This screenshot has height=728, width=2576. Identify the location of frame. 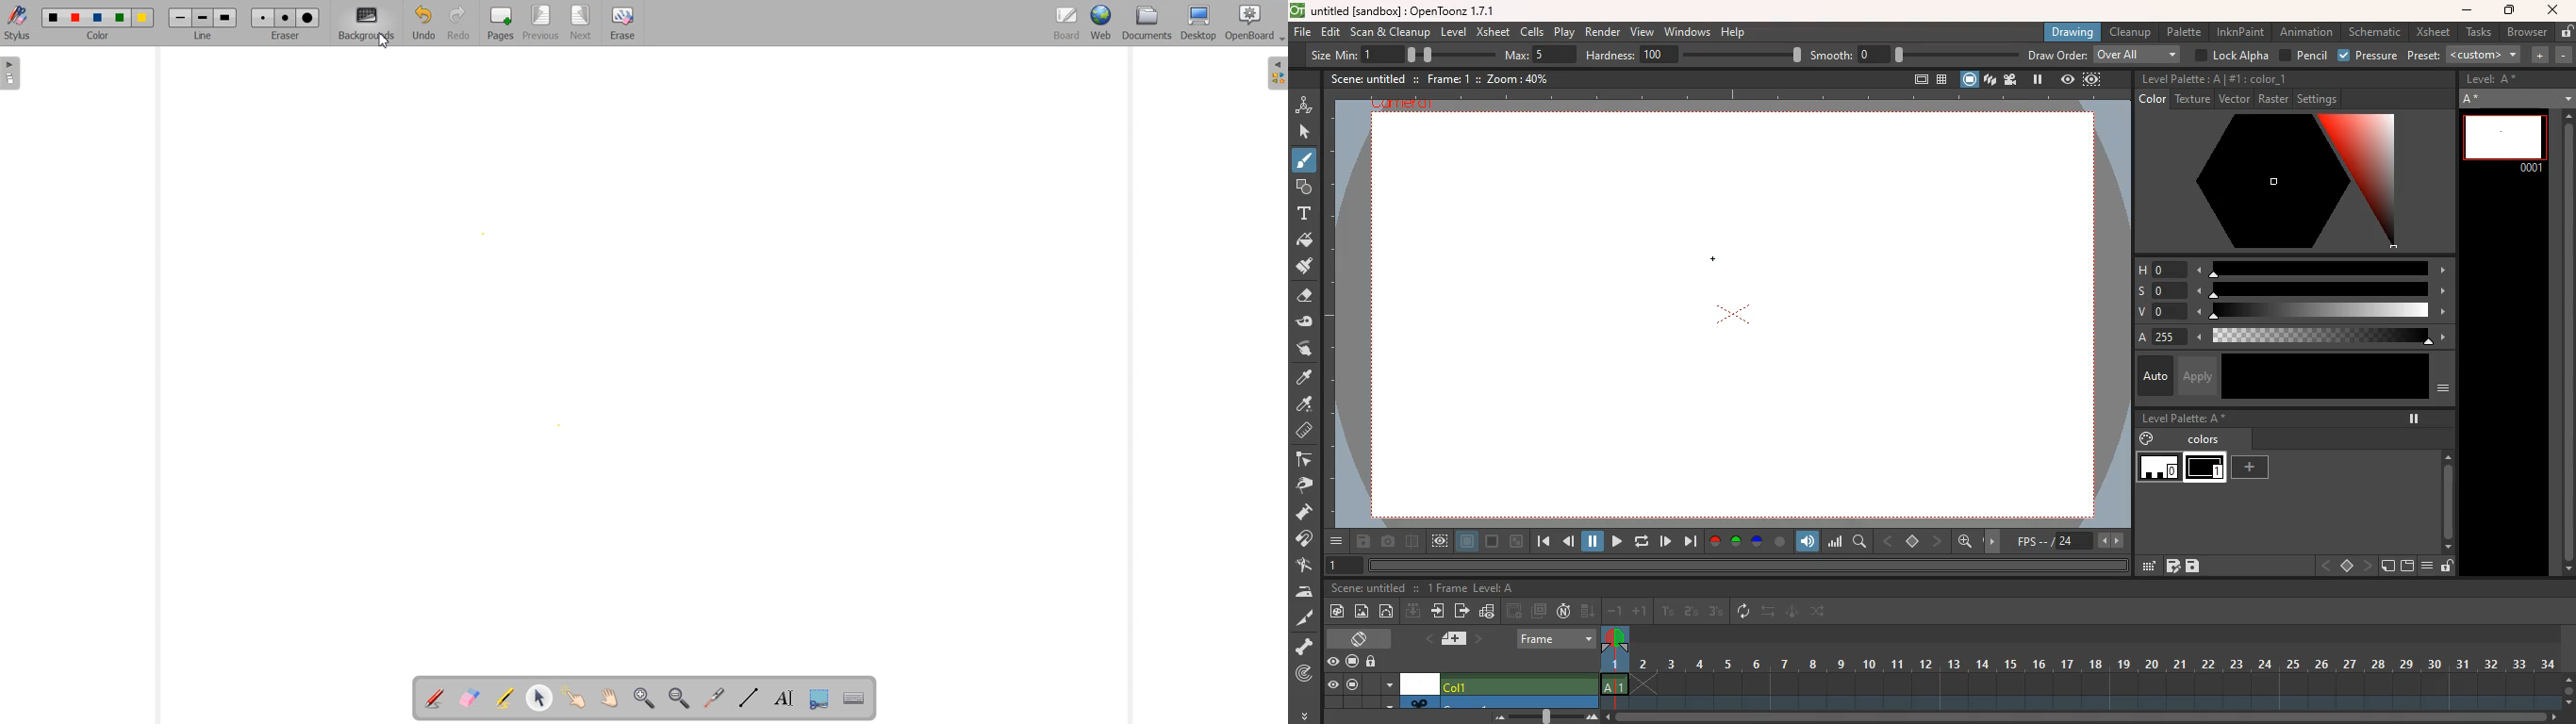
(1557, 636).